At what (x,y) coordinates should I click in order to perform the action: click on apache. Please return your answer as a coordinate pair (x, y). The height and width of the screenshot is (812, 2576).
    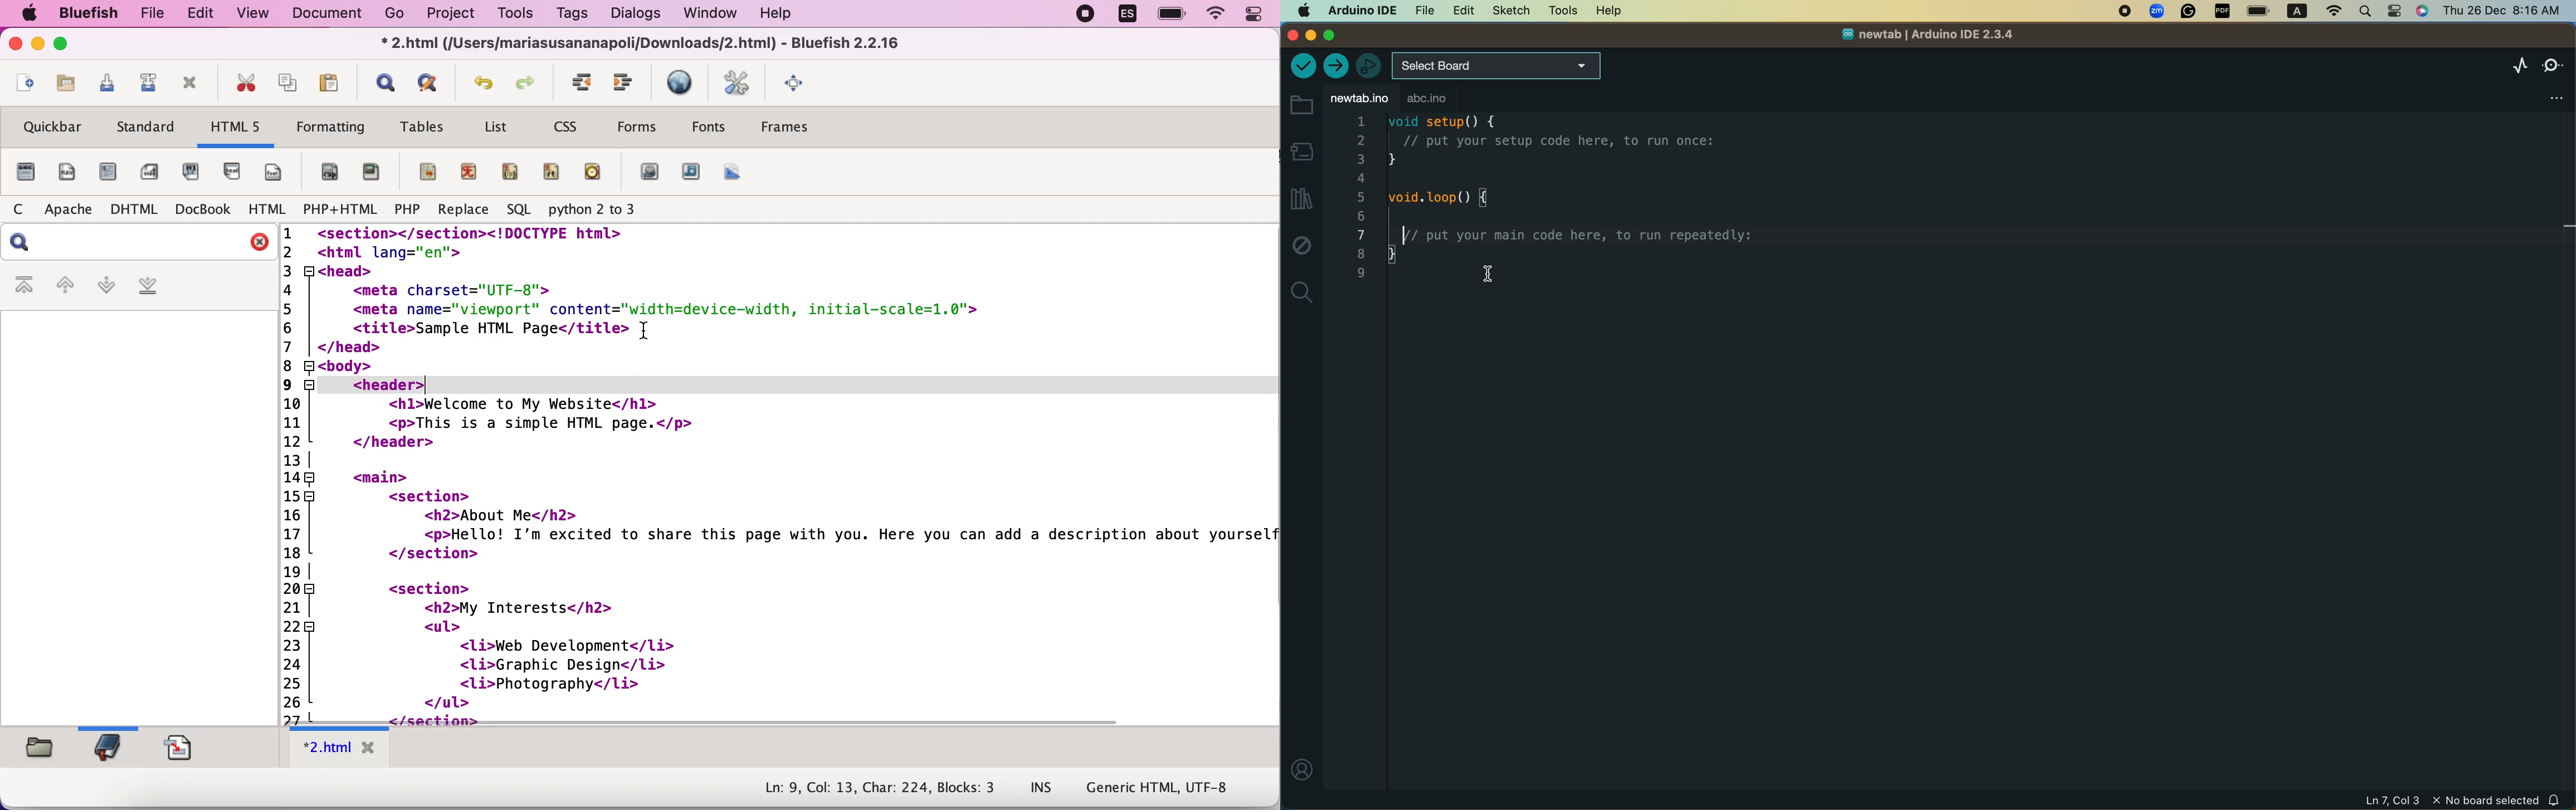
    Looking at the image, I should click on (71, 208).